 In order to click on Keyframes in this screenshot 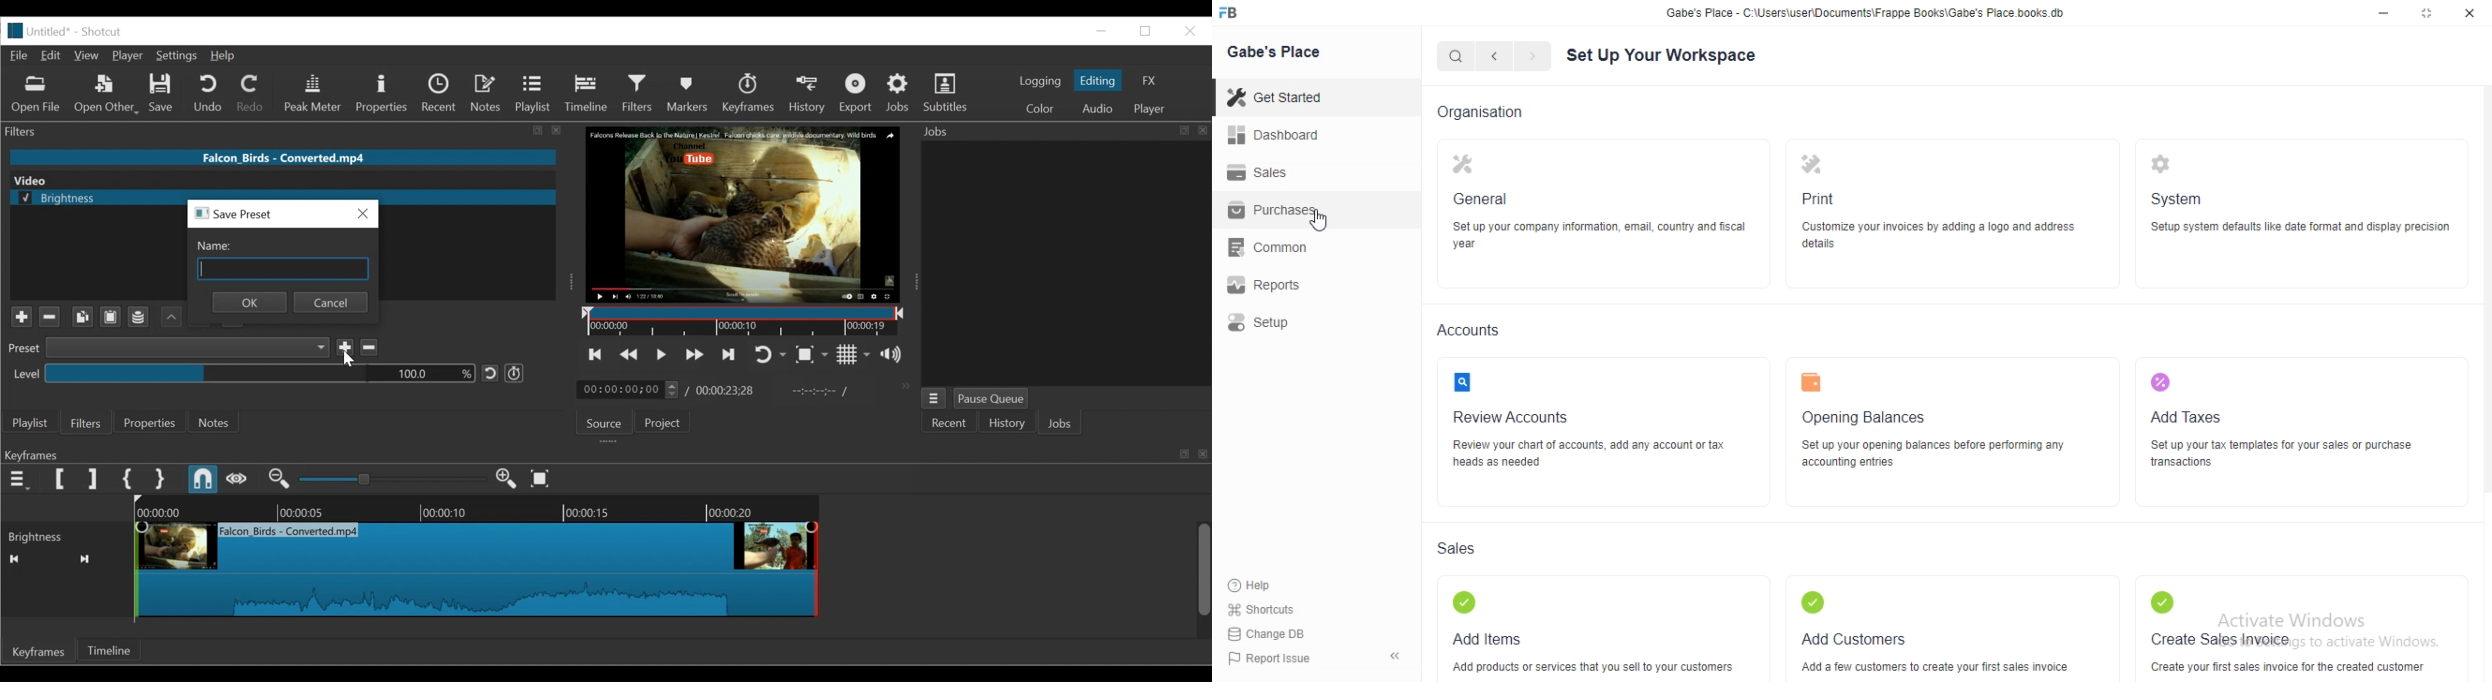, I will do `click(749, 93)`.